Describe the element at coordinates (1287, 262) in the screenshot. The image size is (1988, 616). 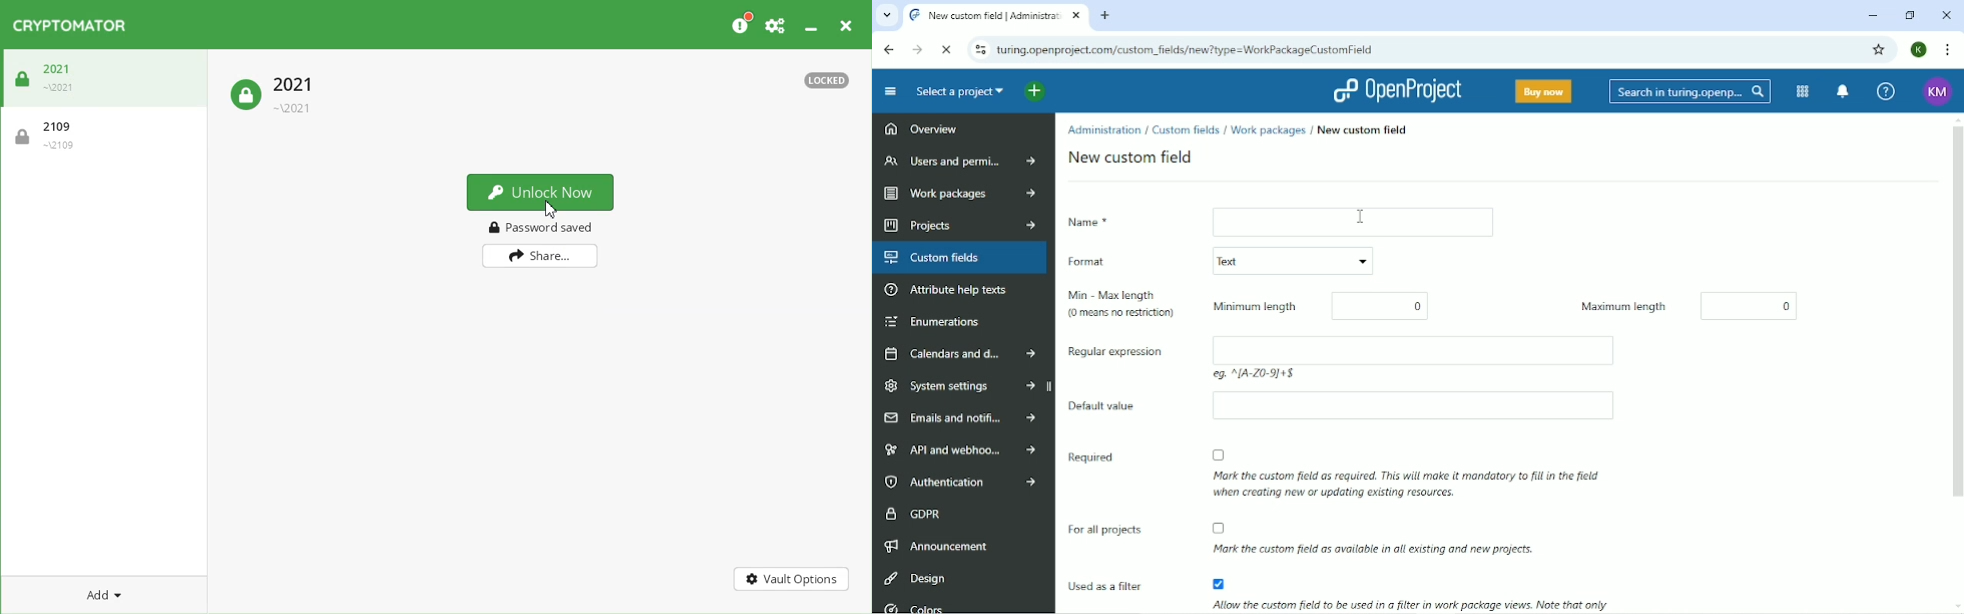
I see `Text` at that location.